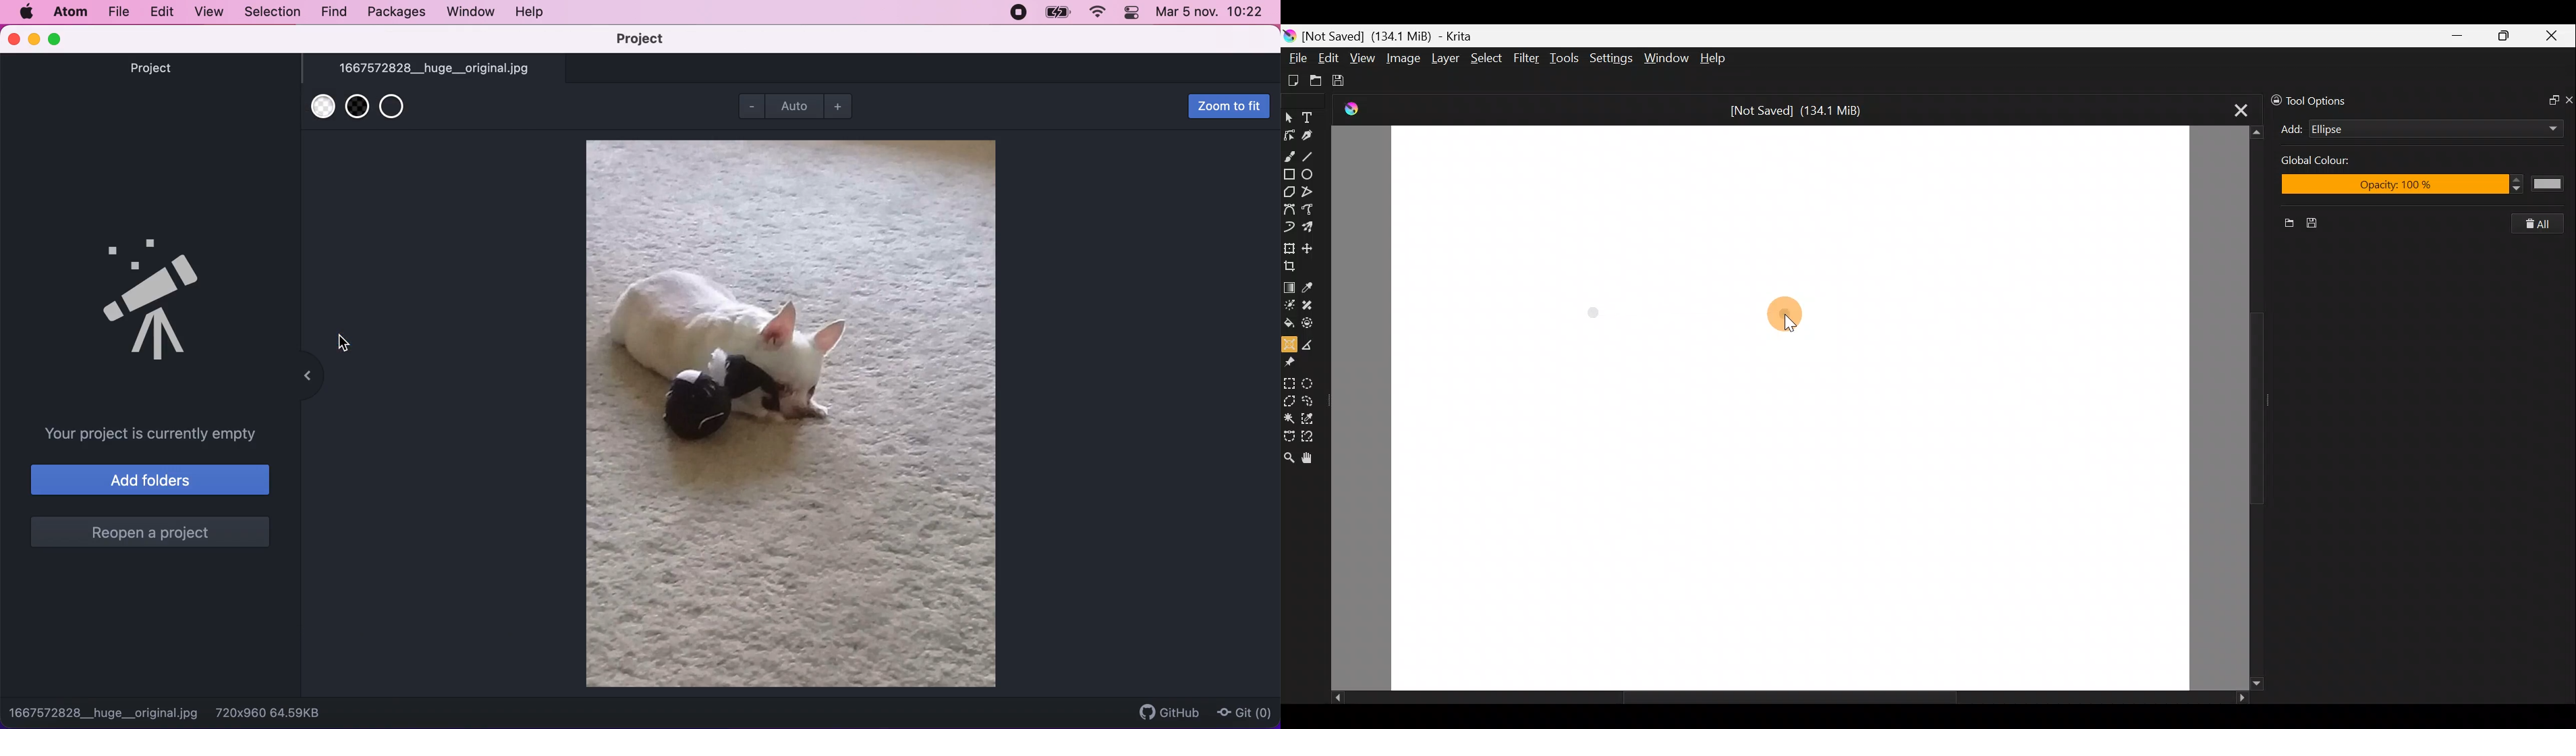  Describe the element at coordinates (1289, 343) in the screenshot. I see `Assistant tool` at that location.